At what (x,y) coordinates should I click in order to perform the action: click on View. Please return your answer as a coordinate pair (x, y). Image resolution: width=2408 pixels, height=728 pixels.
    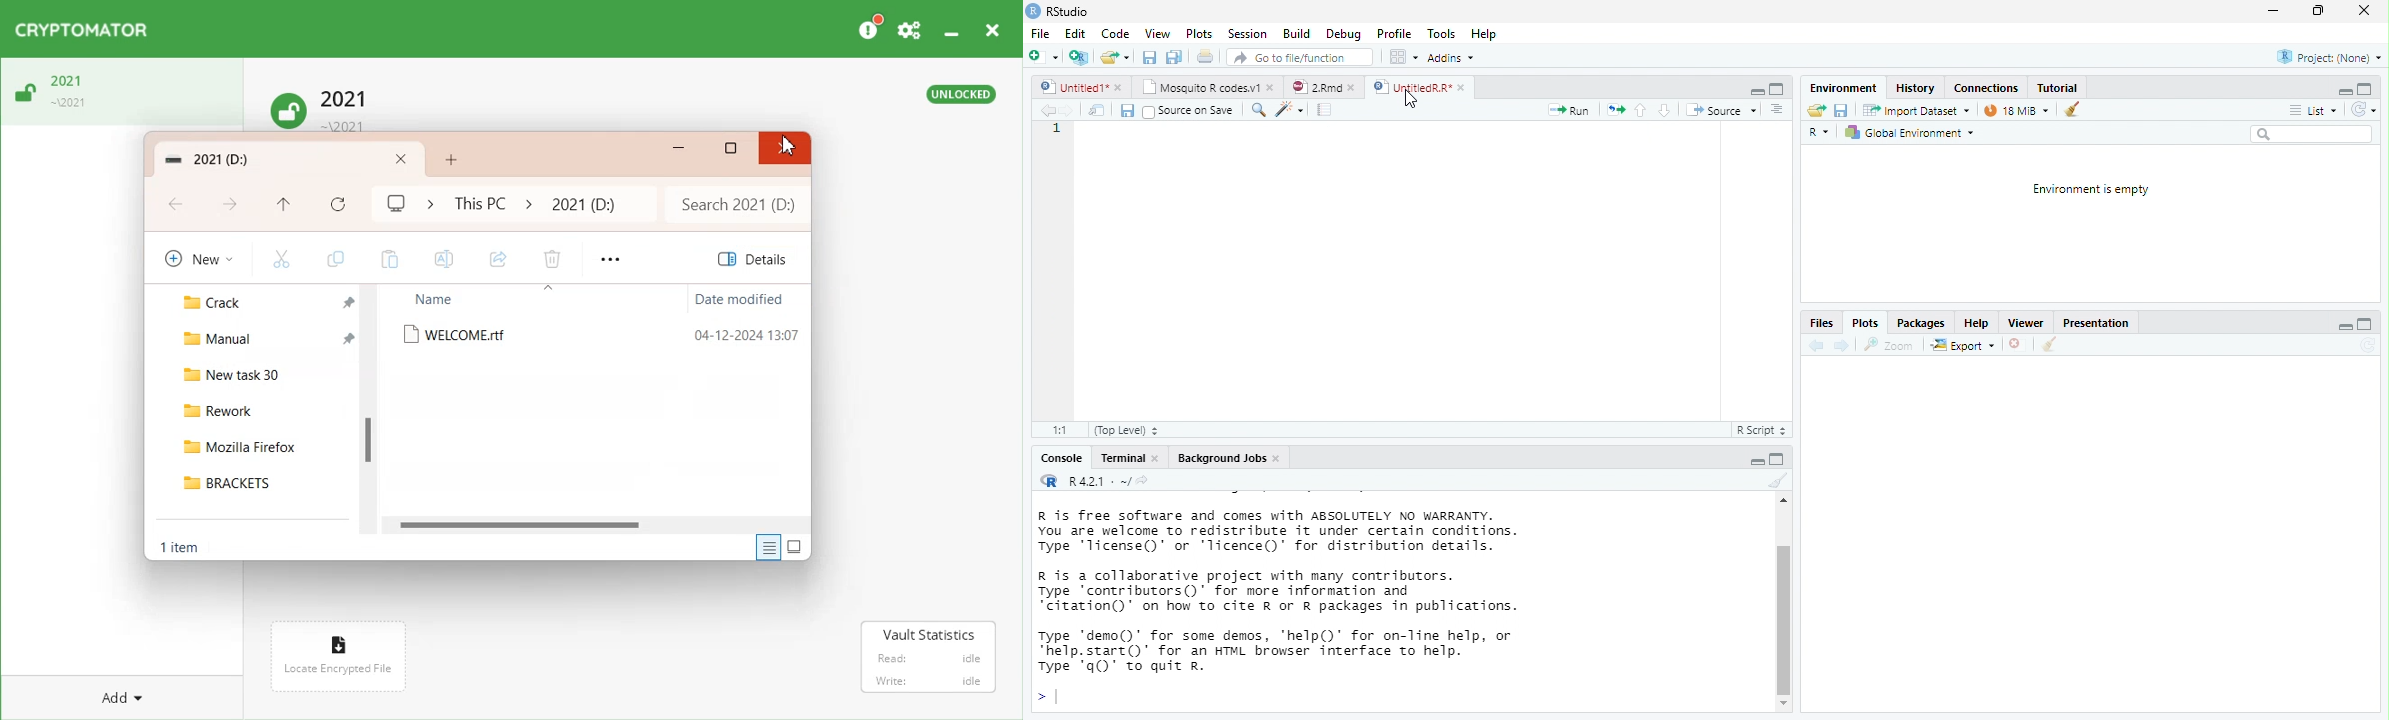
    Looking at the image, I should click on (1156, 33).